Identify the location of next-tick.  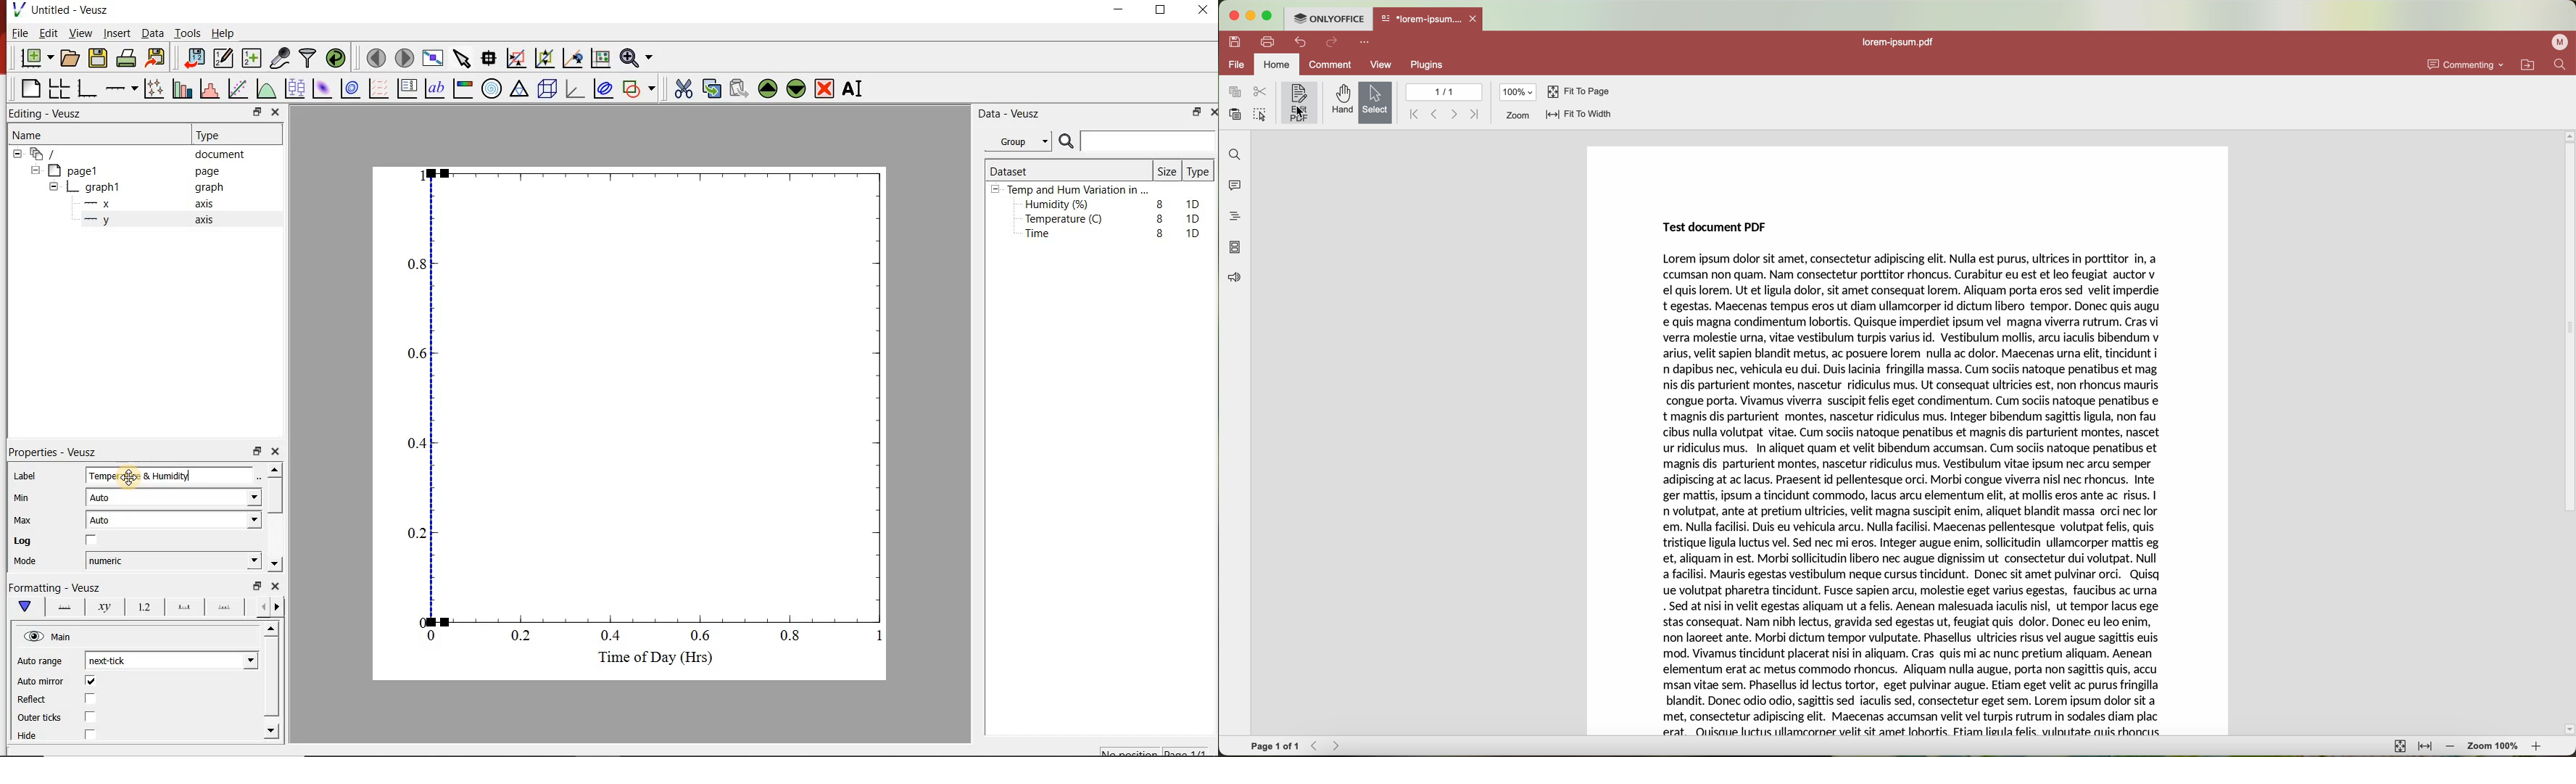
(118, 660).